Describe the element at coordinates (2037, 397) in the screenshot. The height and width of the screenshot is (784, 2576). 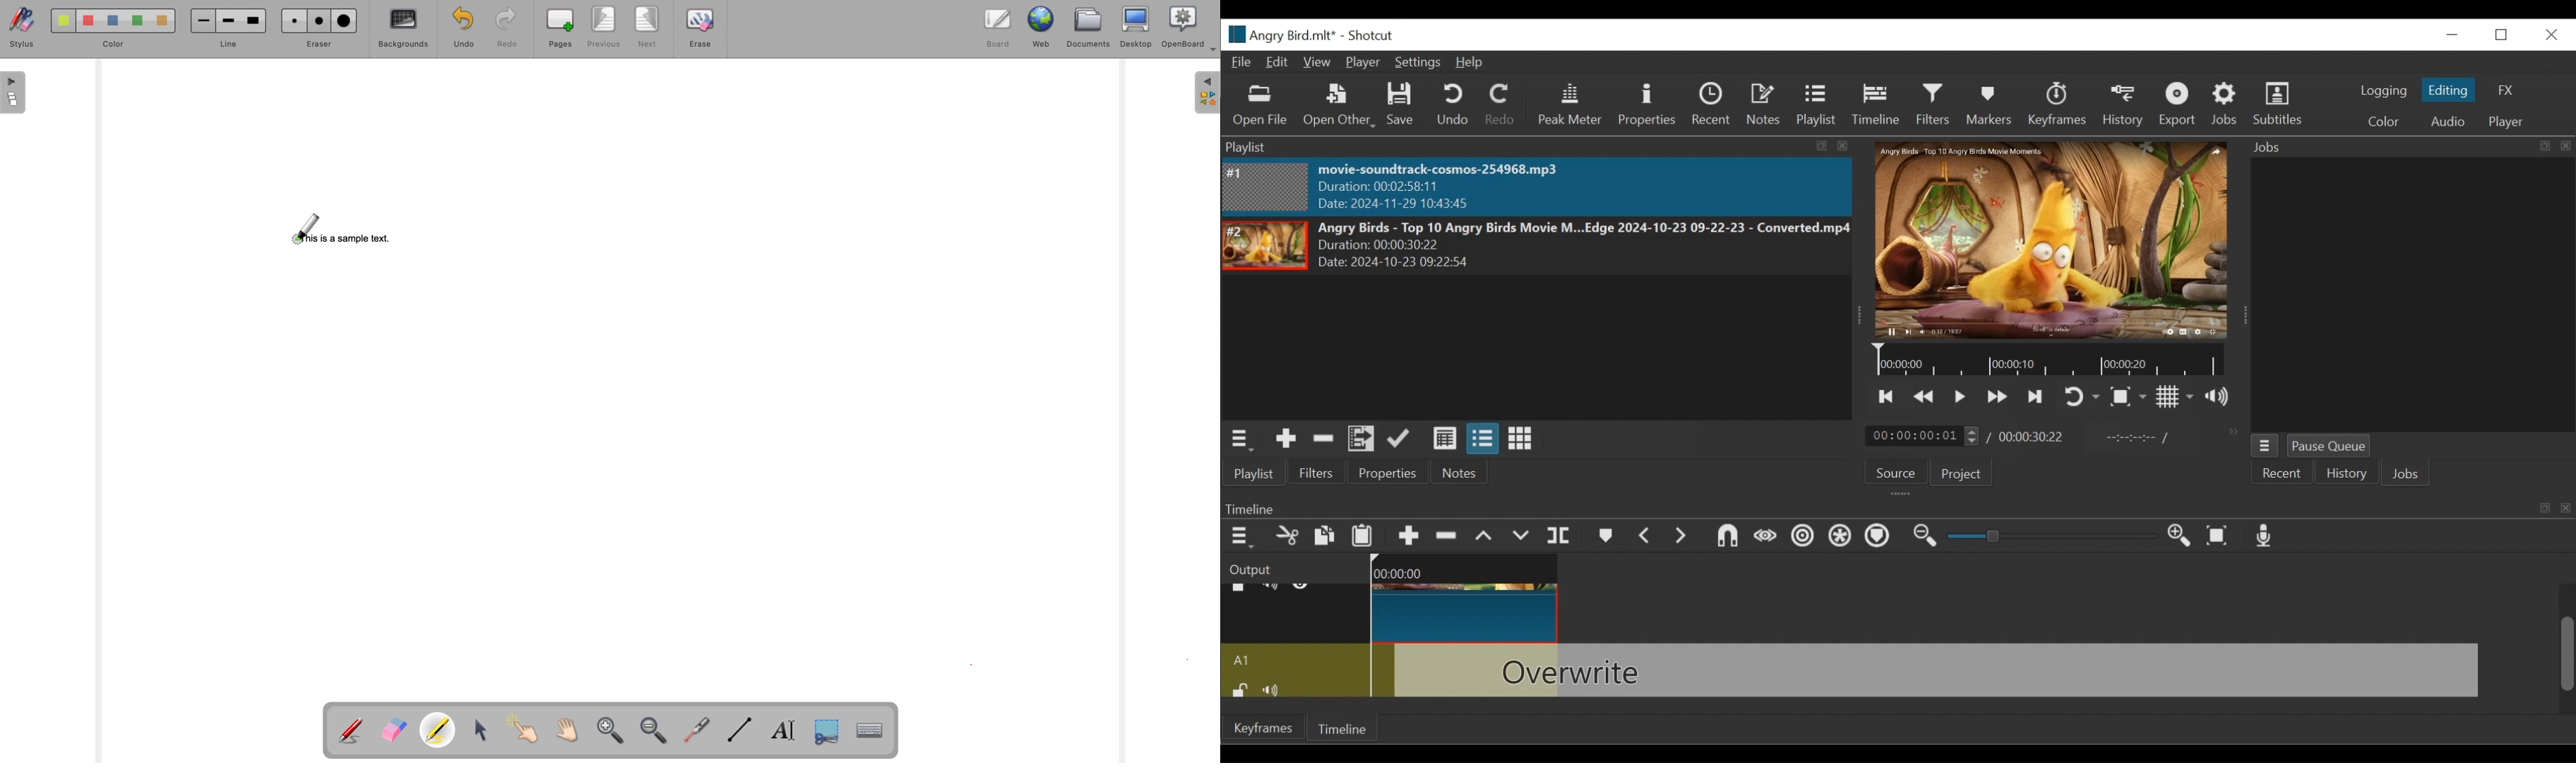
I see `Skip to the next point` at that location.